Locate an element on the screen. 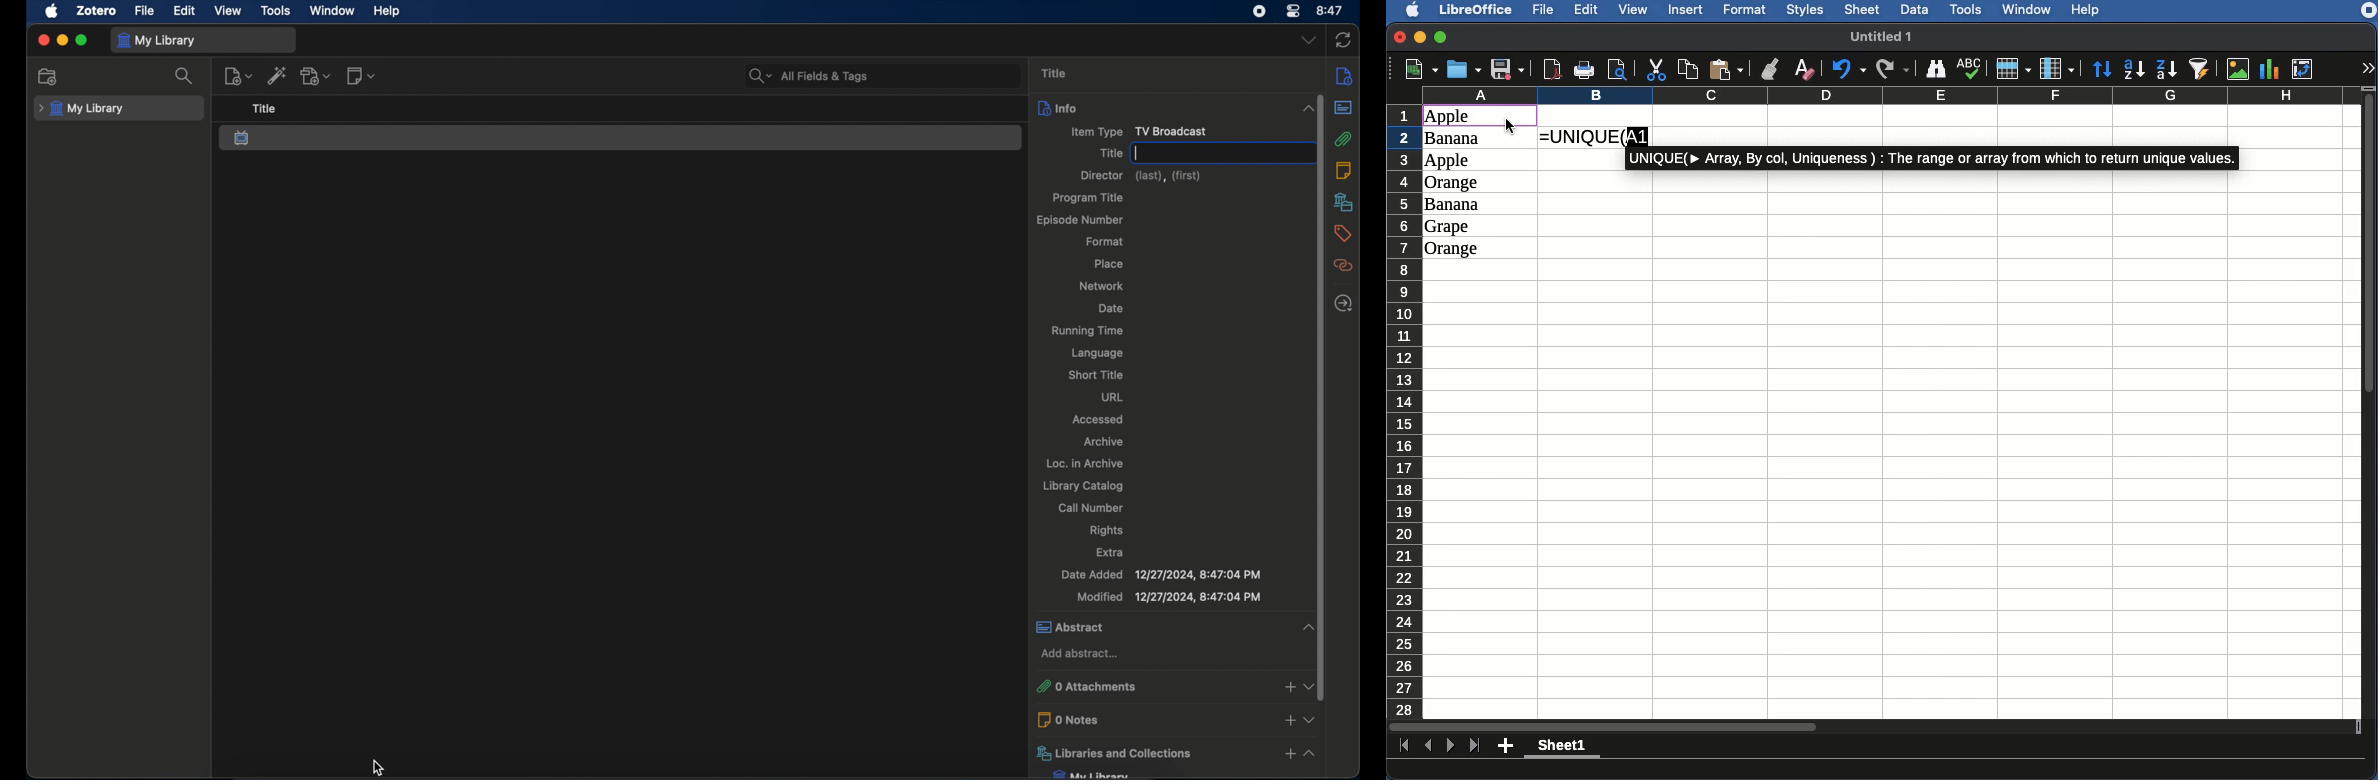 This screenshot has height=784, width=2380. 8.46 is located at coordinates (1332, 11).